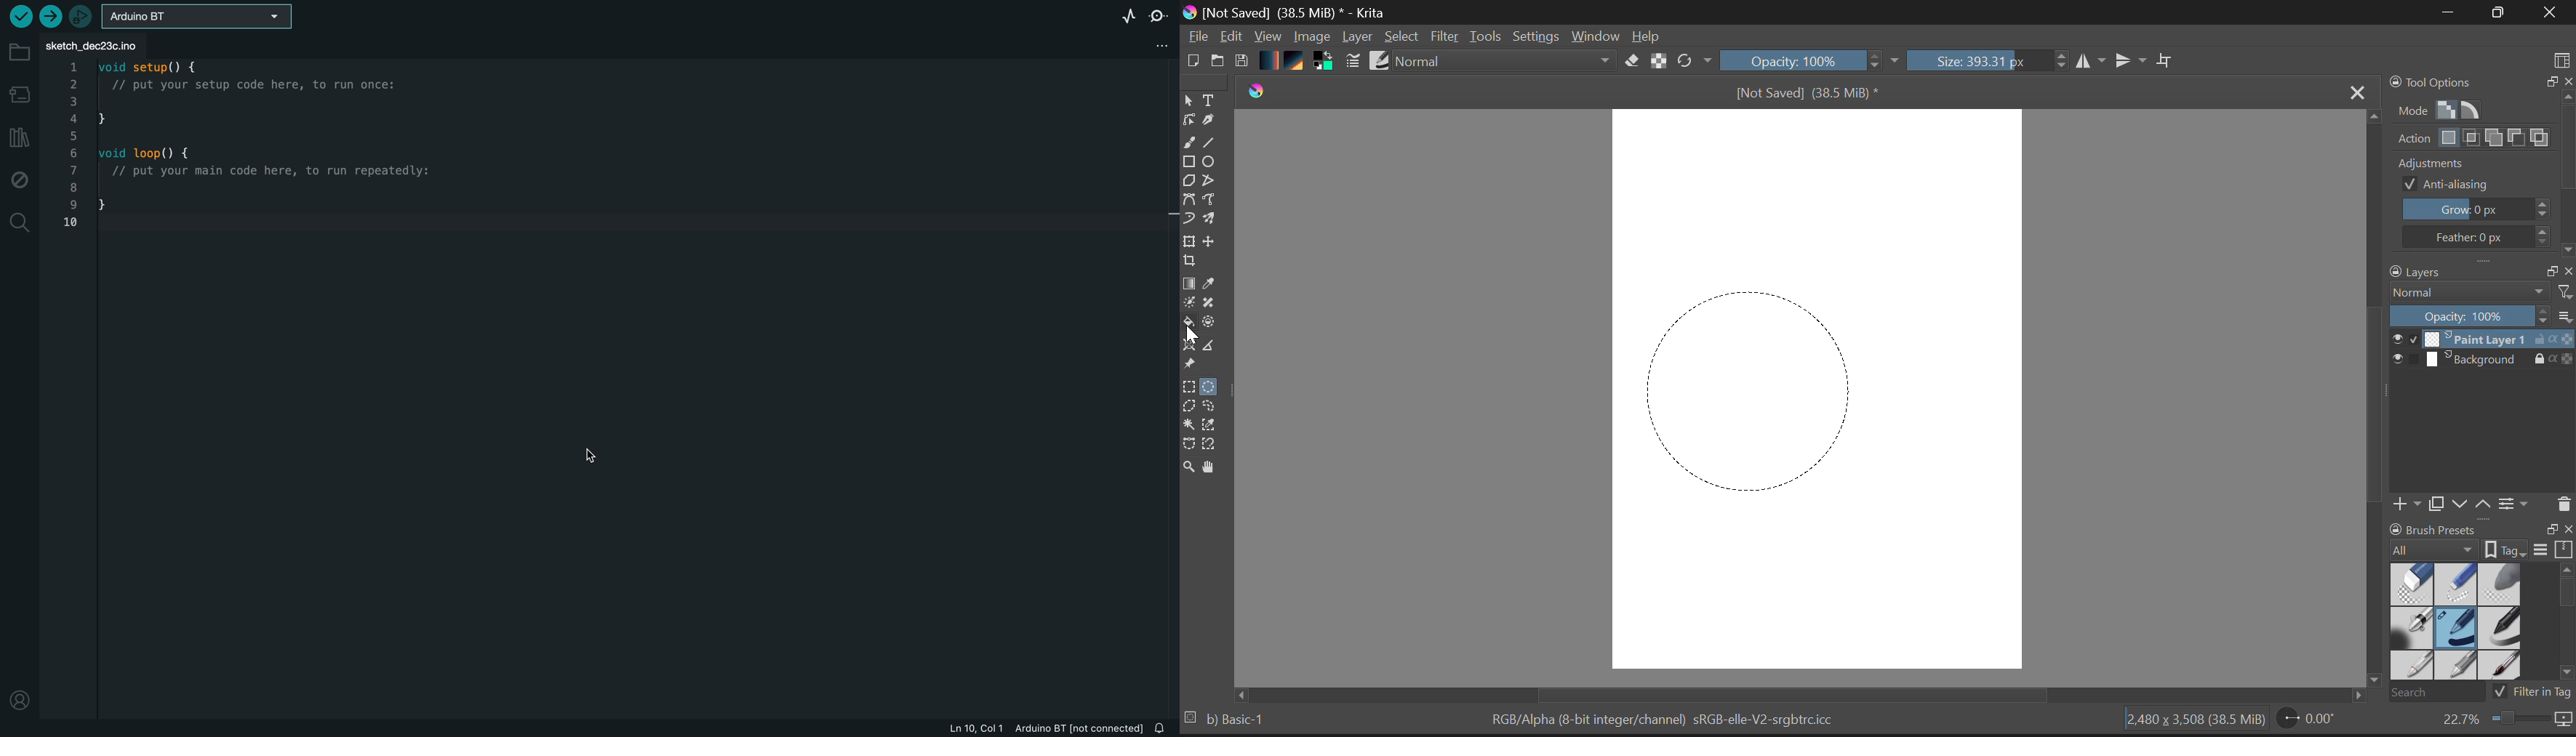 This screenshot has width=2576, height=756. Describe the element at coordinates (1188, 388) in the screenshot. I see `Rectangle Selection` at that location.